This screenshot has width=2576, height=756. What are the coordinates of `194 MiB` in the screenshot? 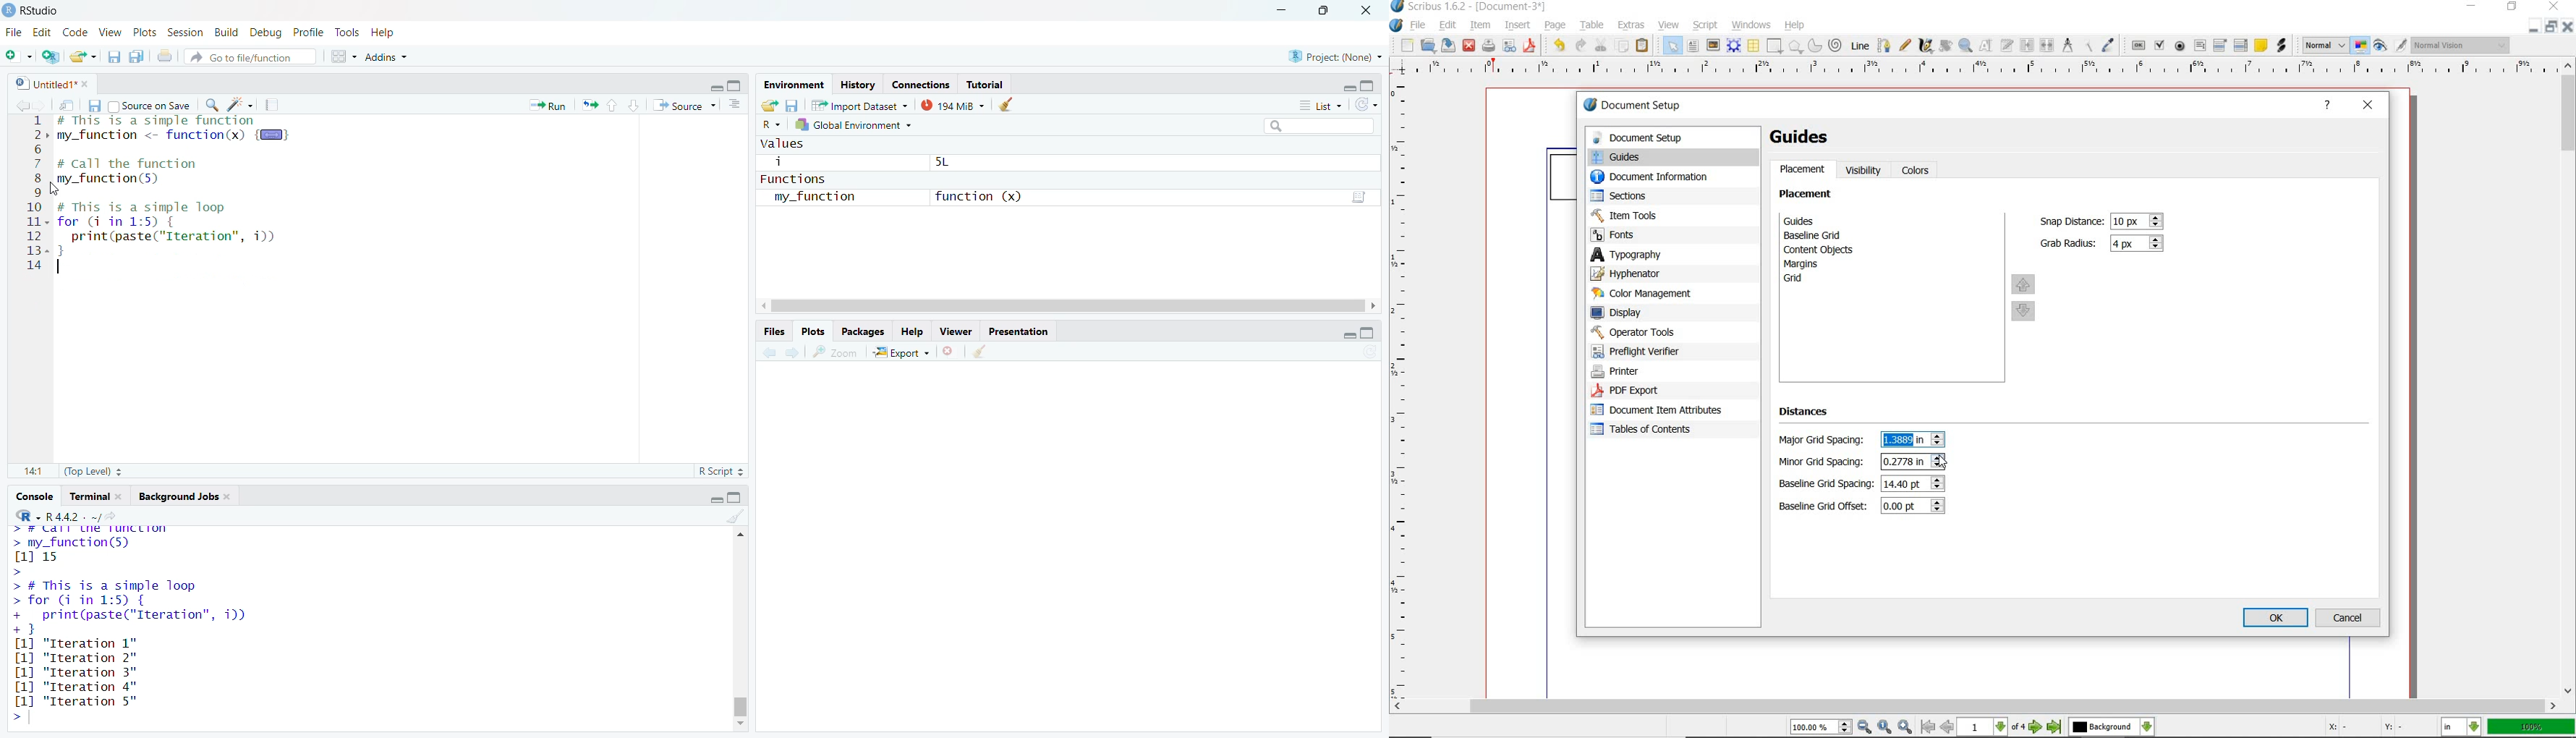 It's located at (952, 107).